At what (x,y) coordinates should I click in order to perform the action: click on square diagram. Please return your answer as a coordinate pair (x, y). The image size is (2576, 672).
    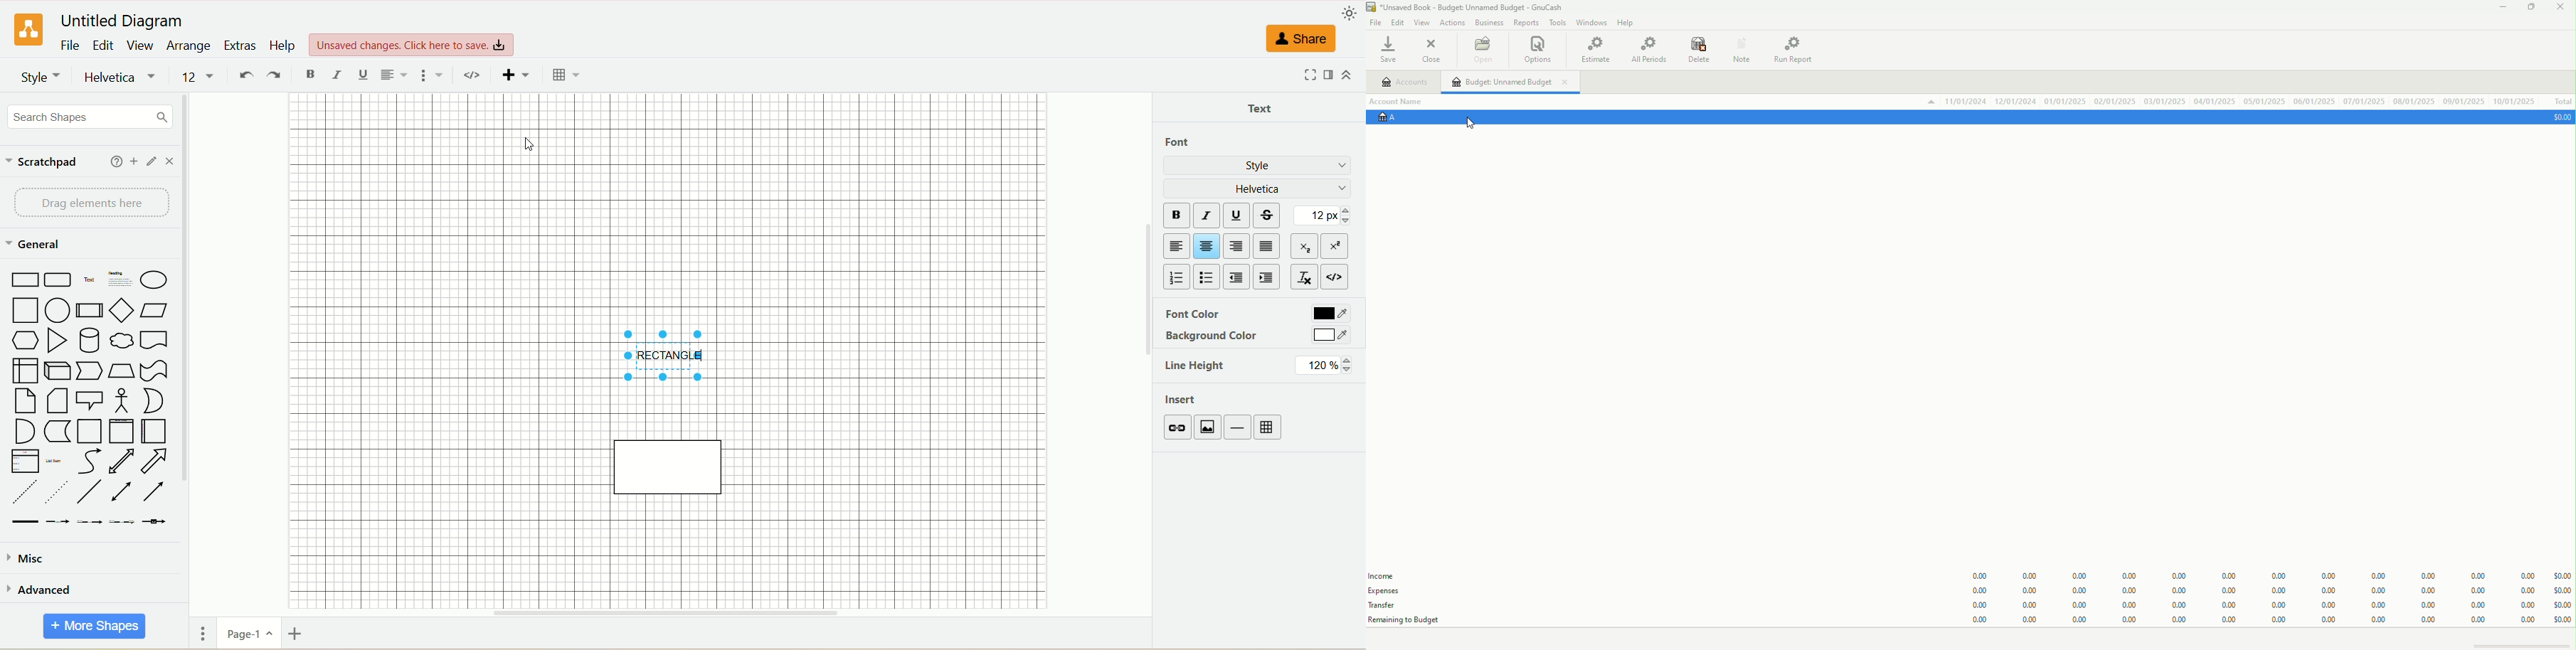
    Looking at the image, I should click on (669, 465).